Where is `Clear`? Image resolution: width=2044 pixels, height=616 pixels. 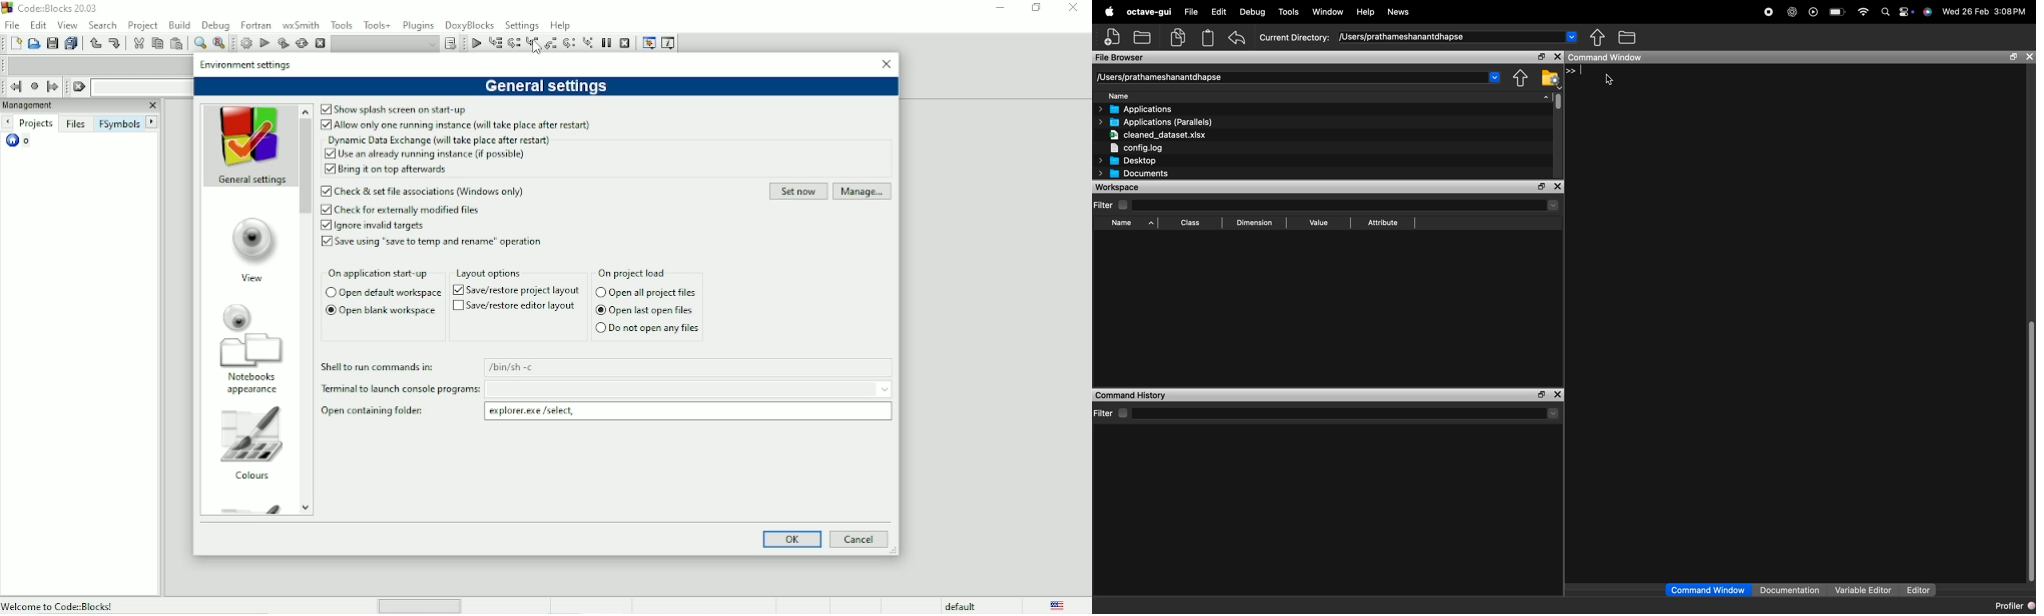 Clear is located at coordinates (79, 87).